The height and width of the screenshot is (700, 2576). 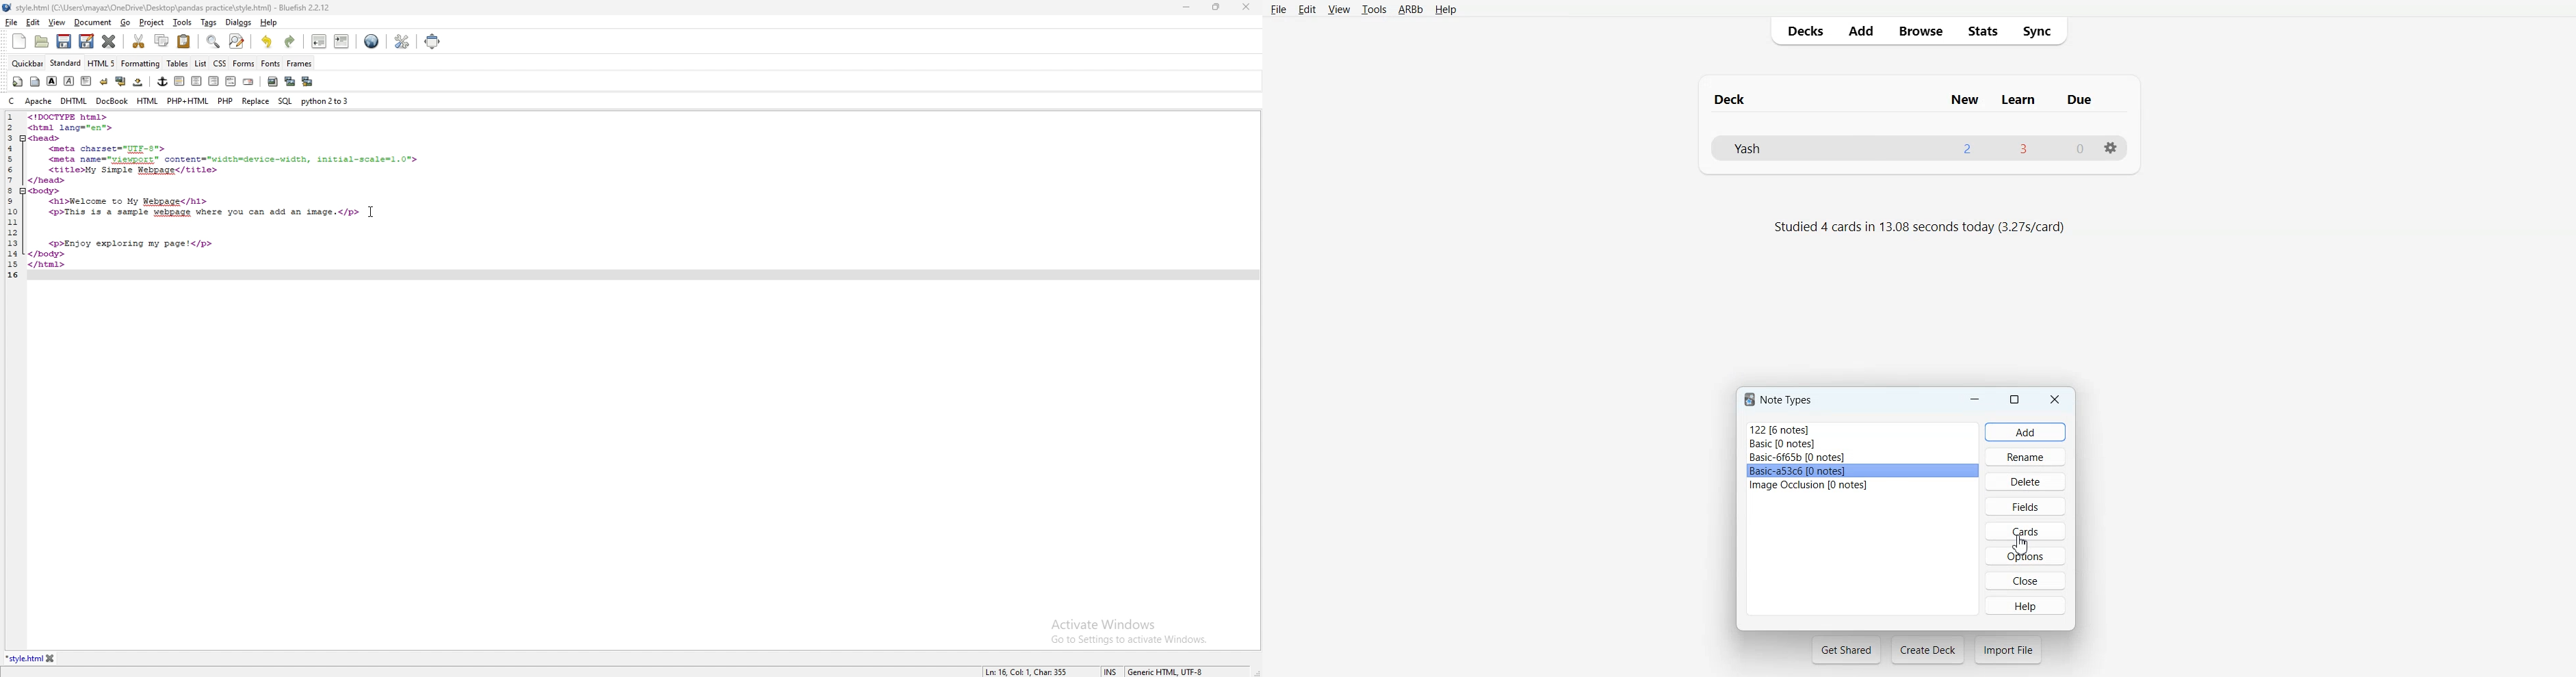 What do you see at coordinates (2025, 531) in the screenshot?
I see `Cards` at bounding box center [2025, 531].